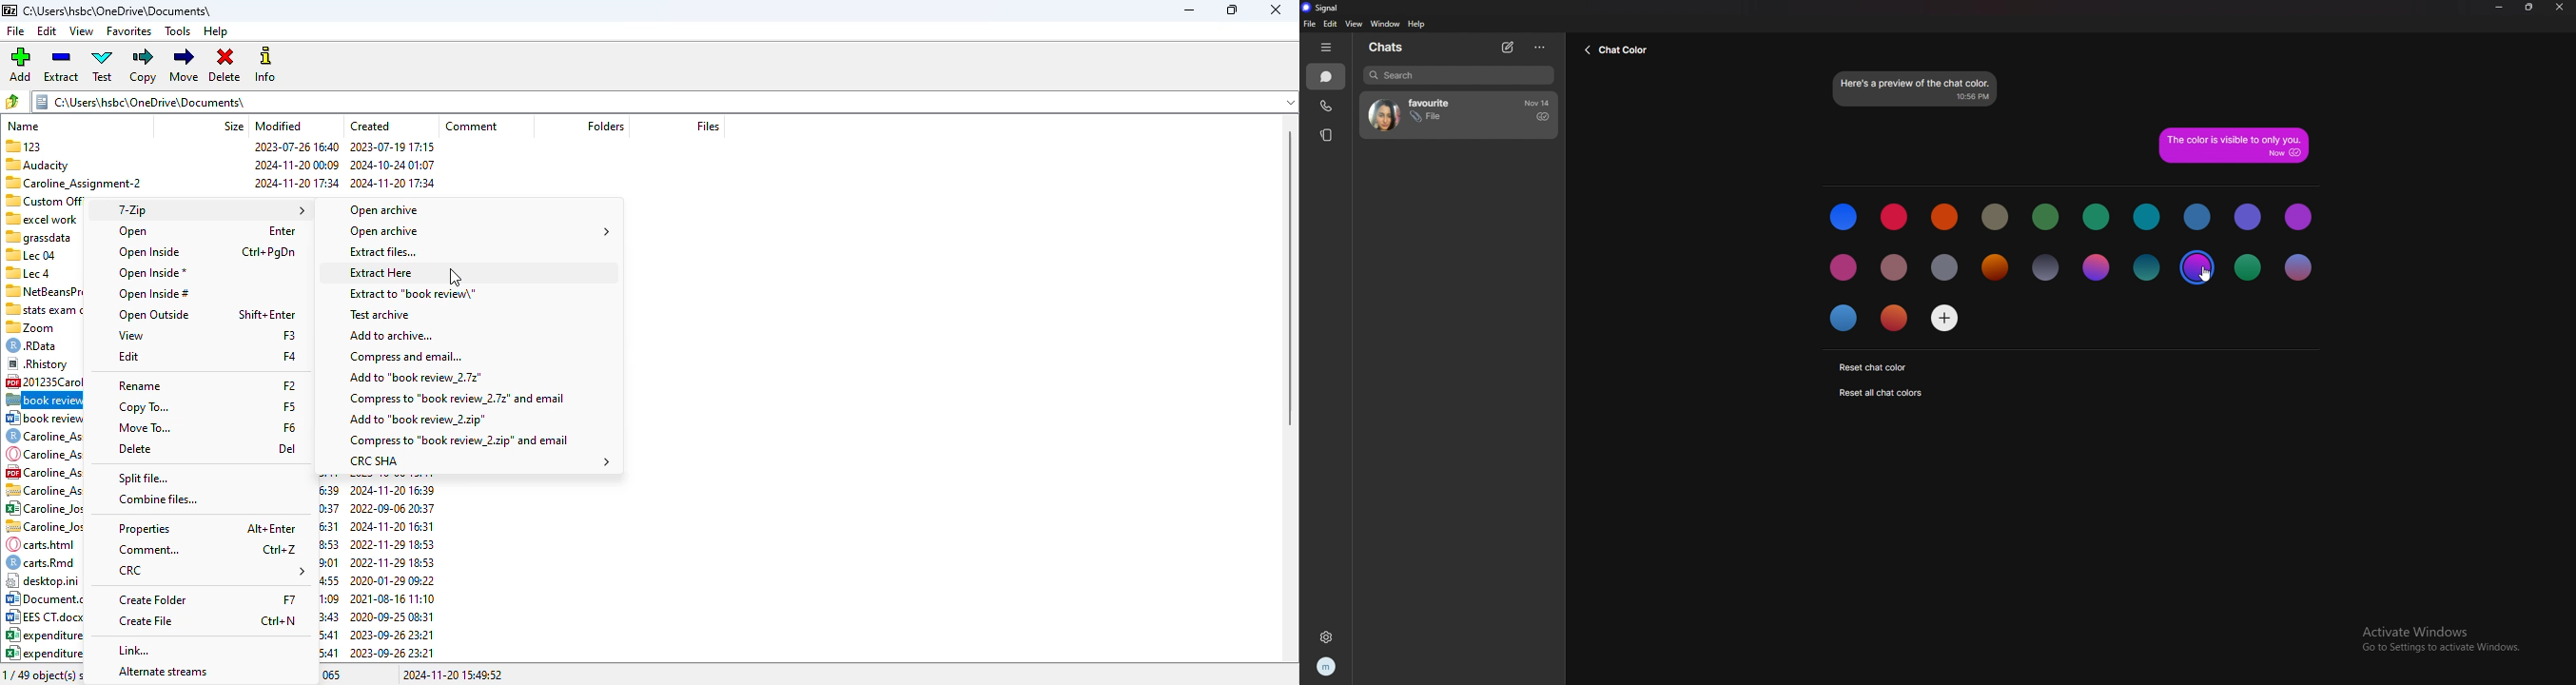 This screenshot has height=700, width=2576. What do you see at coordinates (128, 357) in the screenshot?
I see `edit` at bounding box center [128, 357].